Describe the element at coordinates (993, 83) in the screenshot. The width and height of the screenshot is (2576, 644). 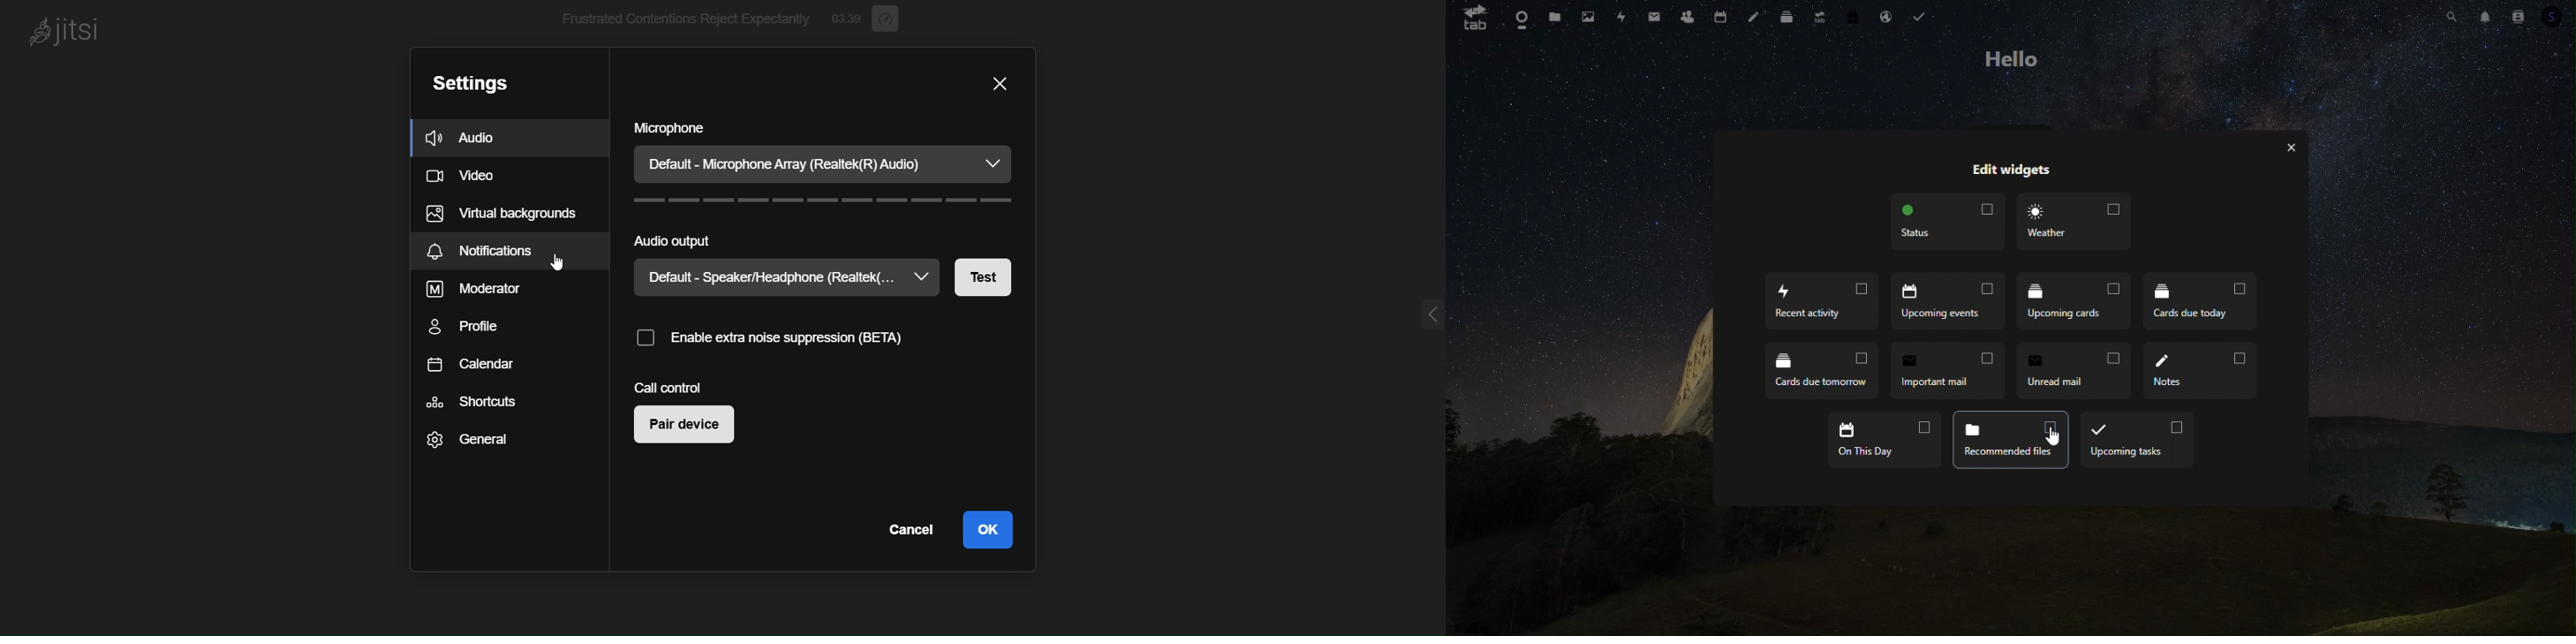
I see `close settings` at that location.